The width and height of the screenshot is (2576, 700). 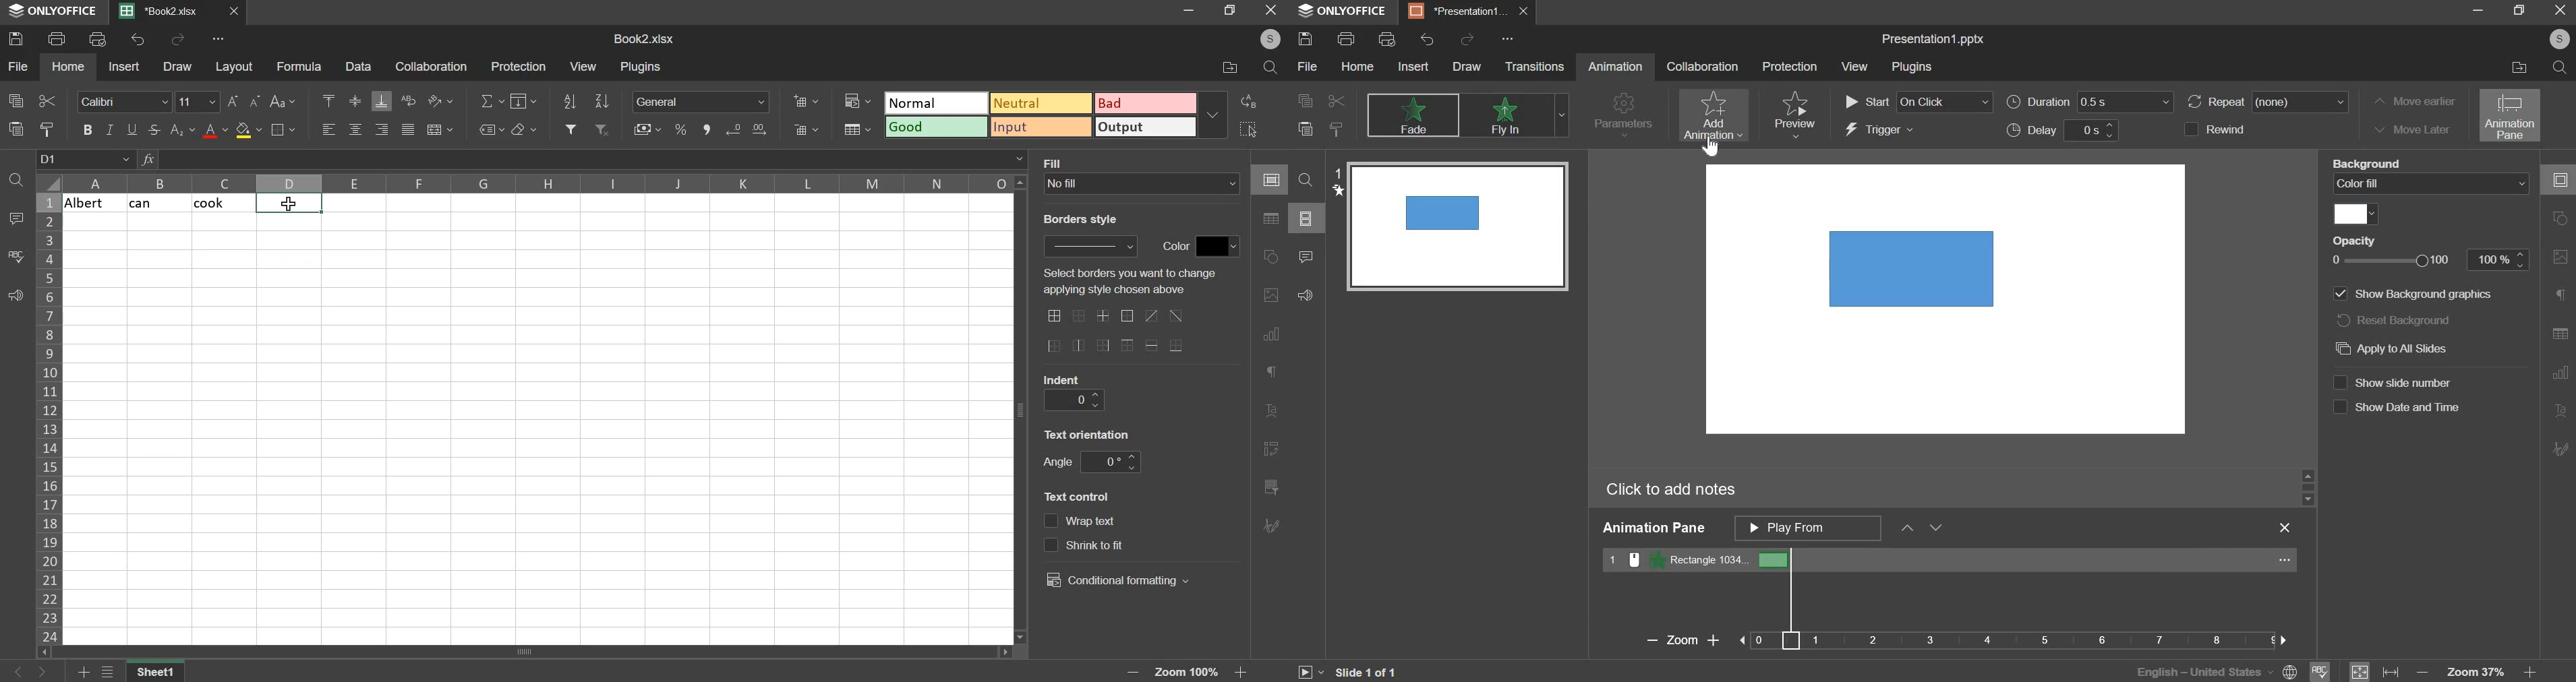 I want to click on align left, so click(x=328, y=130).